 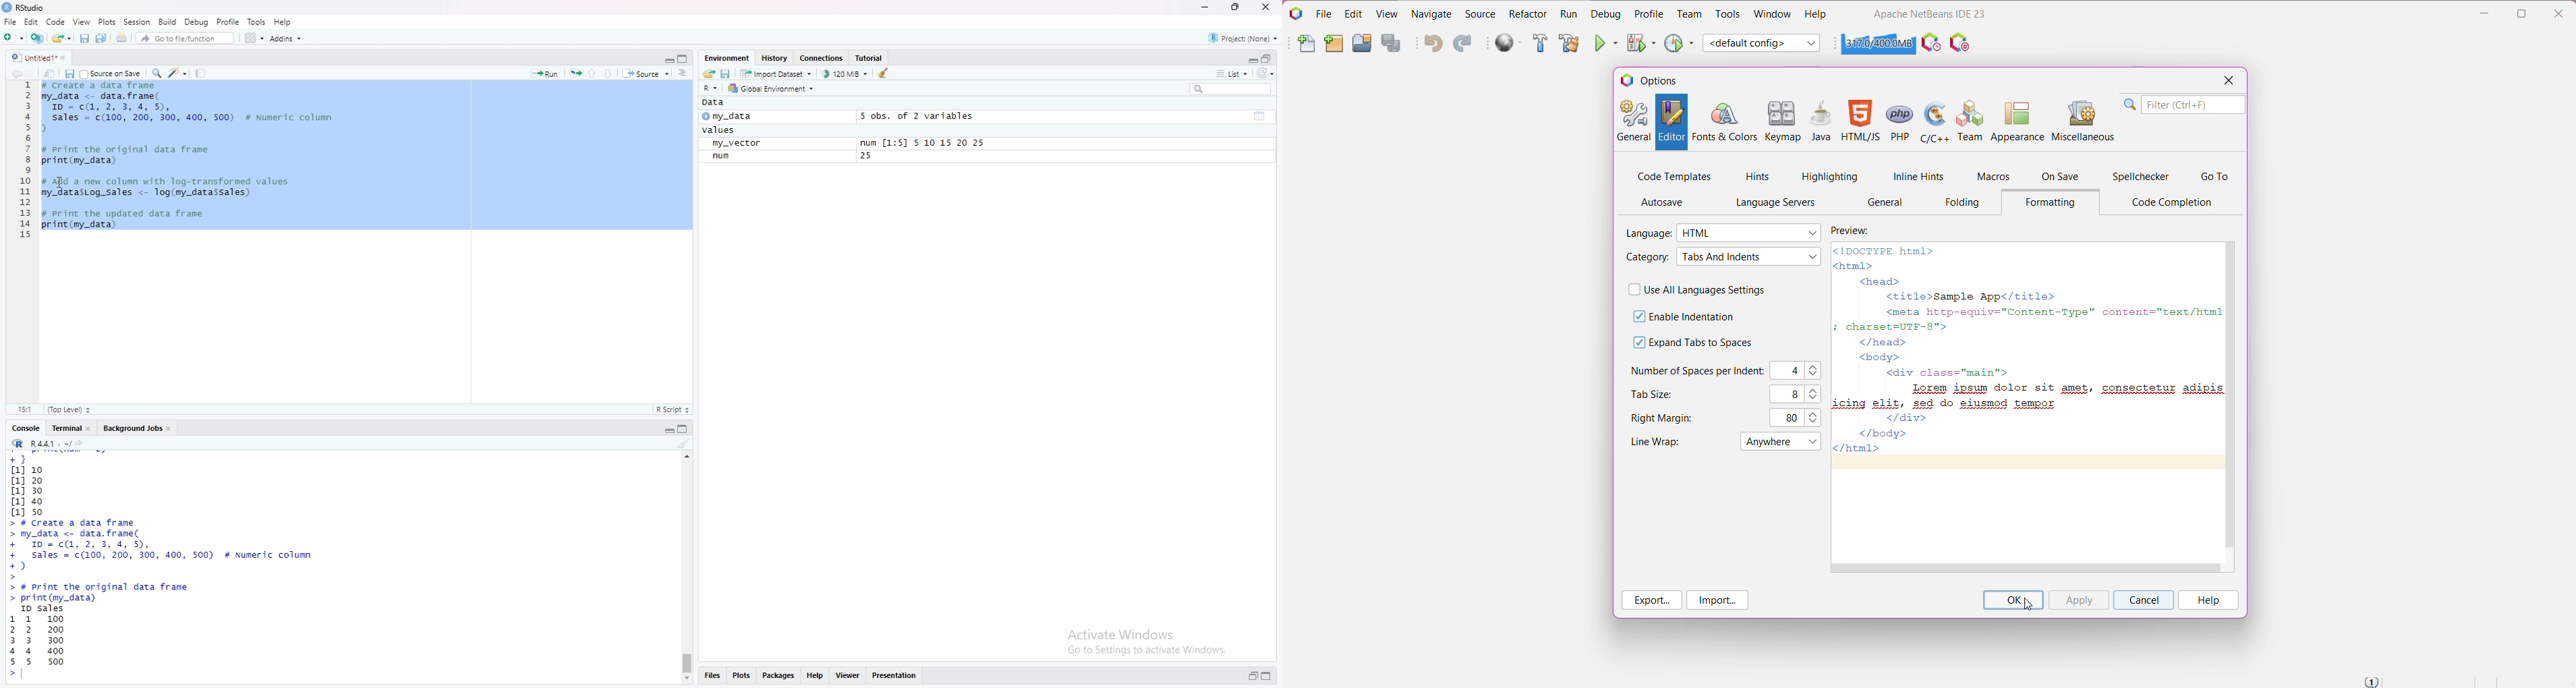 What do you see at coordinates (719, 131) in the screenshot?
I see `values` at bounding box center [719, 131].